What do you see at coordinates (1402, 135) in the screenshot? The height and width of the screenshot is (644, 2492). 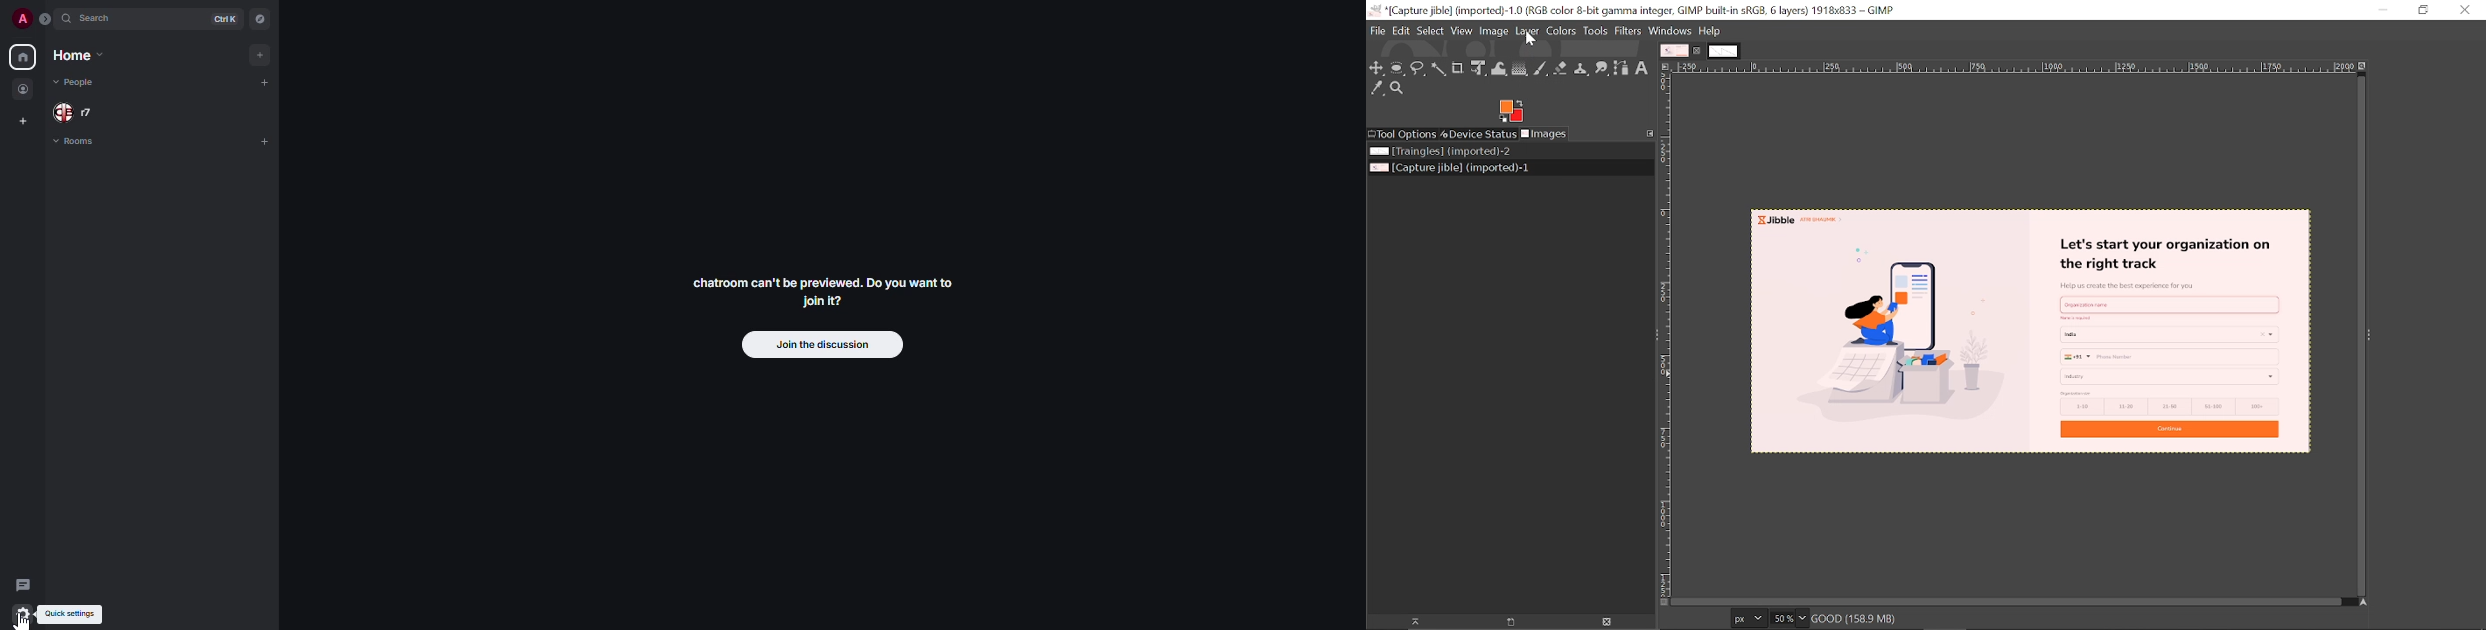 I see `Tool options` at bounding box center [1402, 135].